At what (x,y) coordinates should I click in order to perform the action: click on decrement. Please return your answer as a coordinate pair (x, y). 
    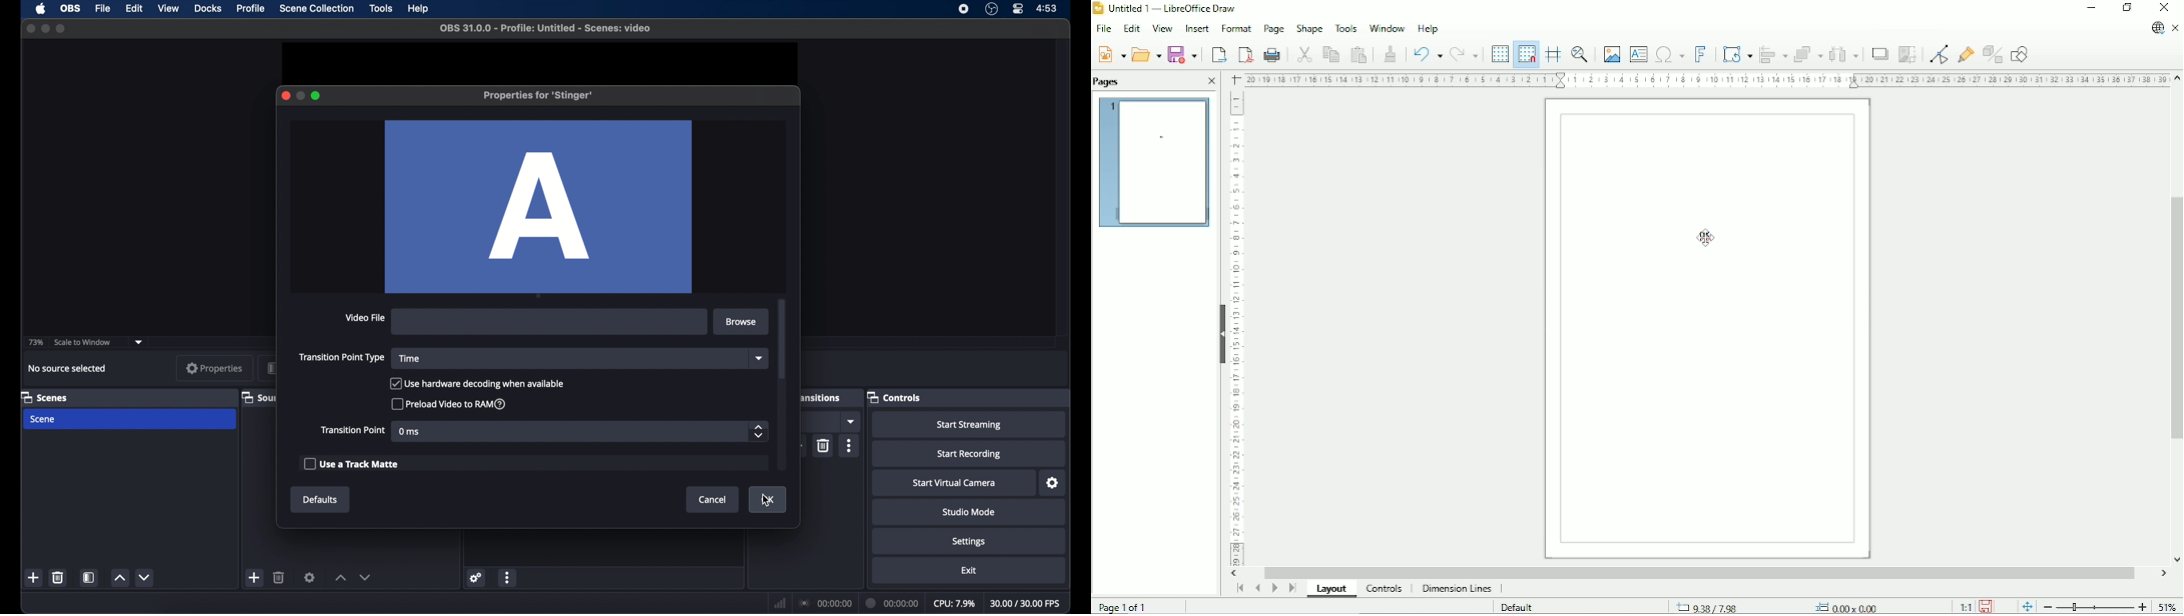
    Looking at the image, I should click on (365, 577).